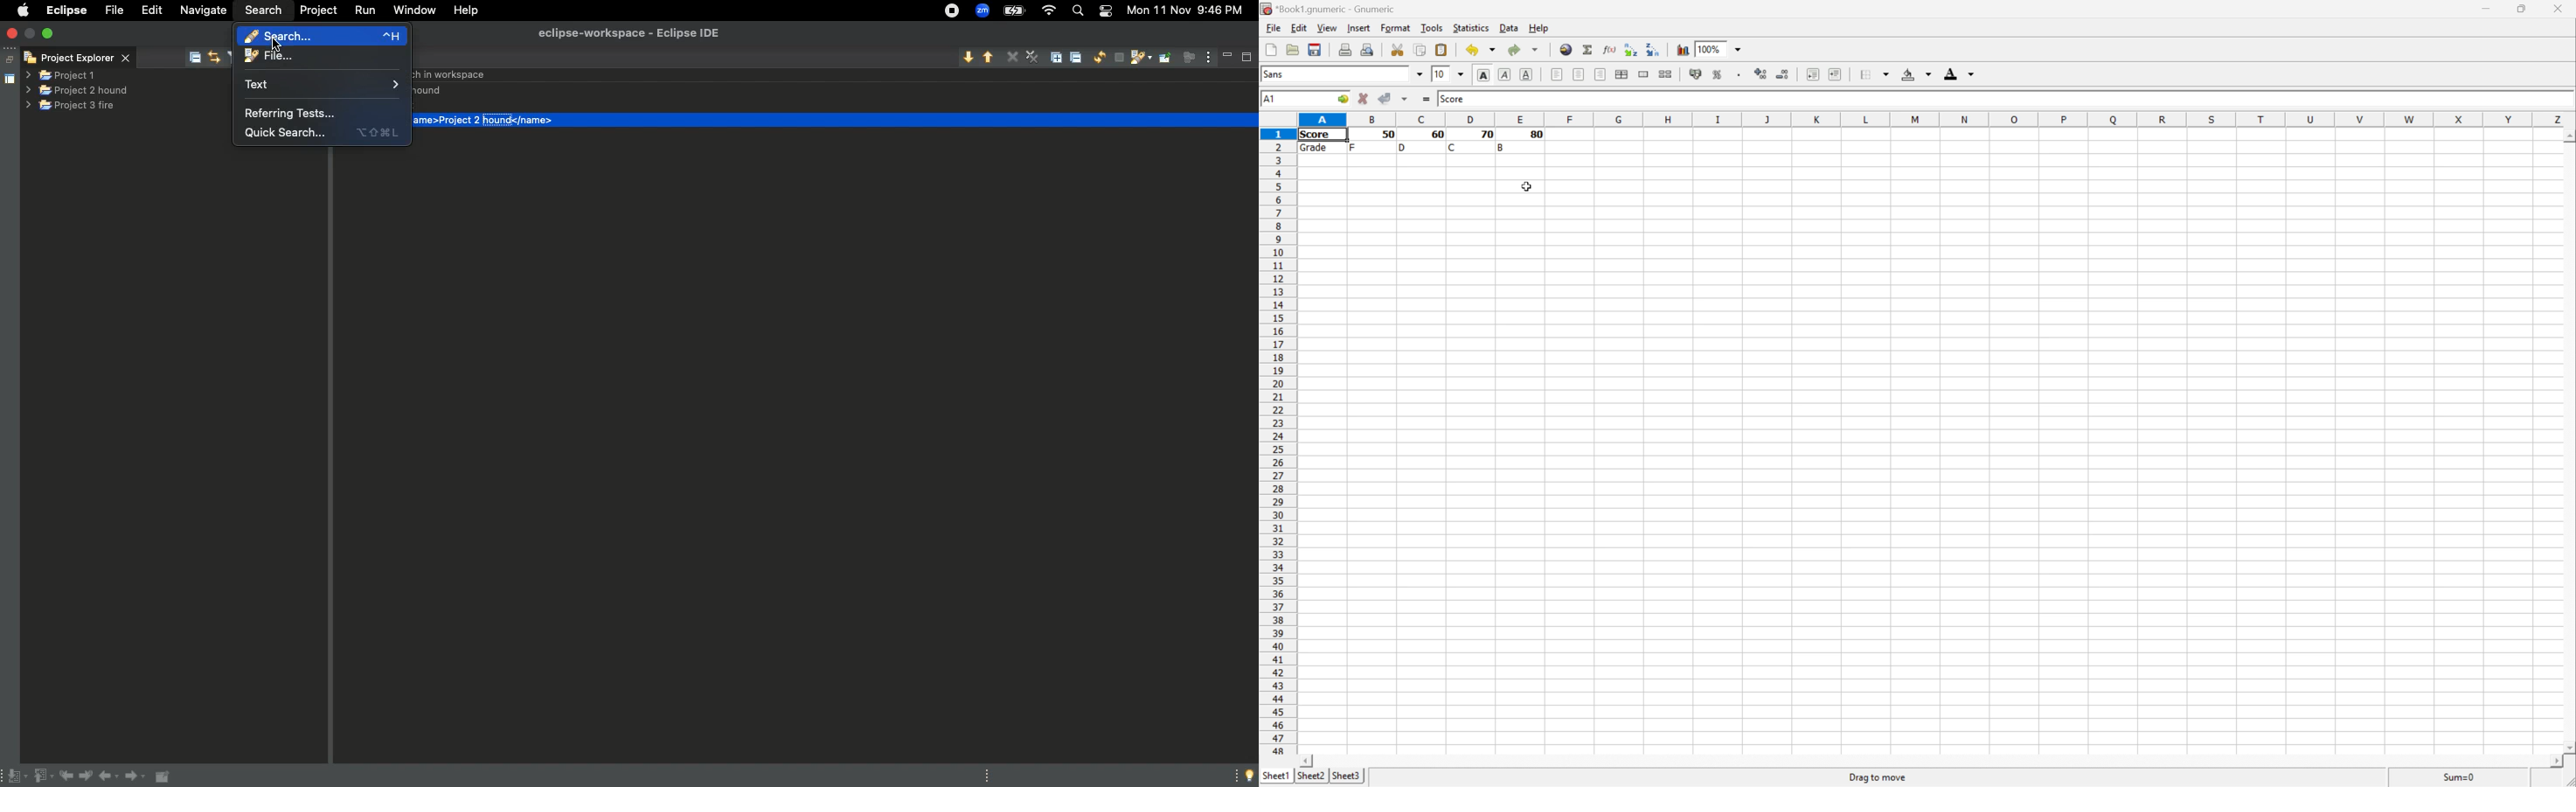 This screenshot has height=812, width=2576. What do you see at coordinates (1608, 49) in the screenshot?
I see `Edit a function into the current cell` at bounding box center [1608, 49].